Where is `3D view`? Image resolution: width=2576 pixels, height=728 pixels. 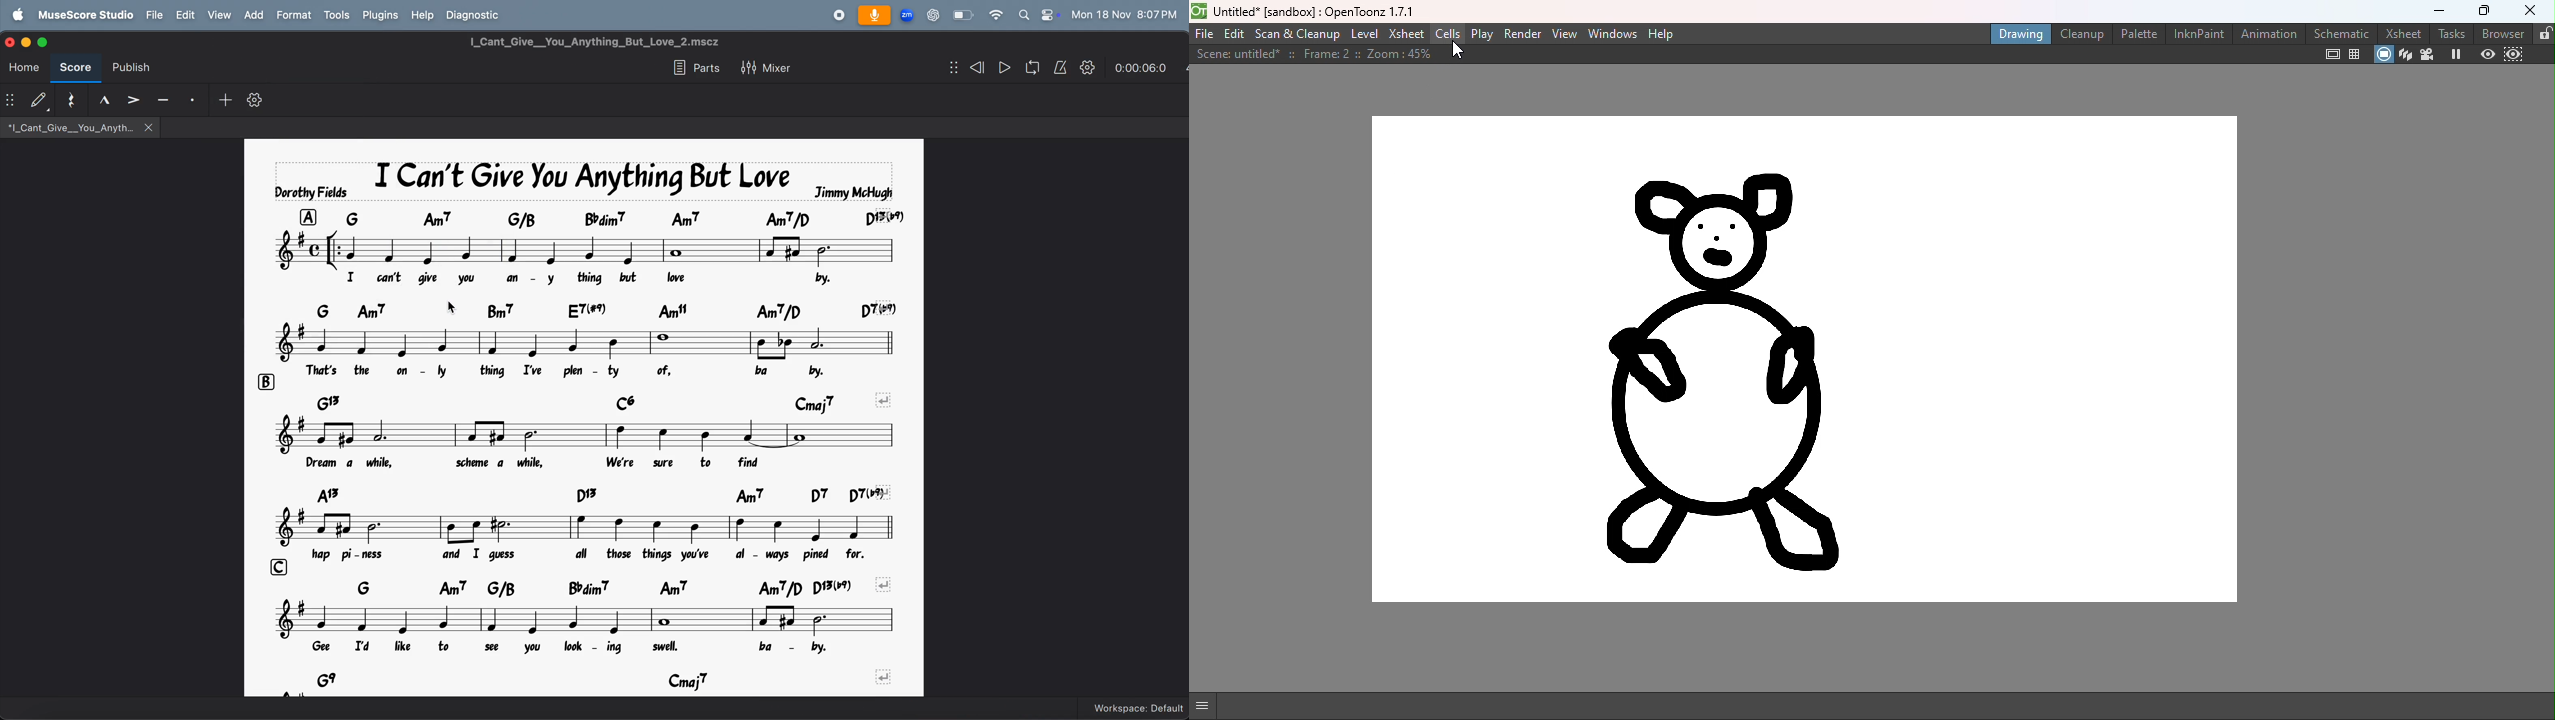
3D view is located at coordinates (2405, 55).